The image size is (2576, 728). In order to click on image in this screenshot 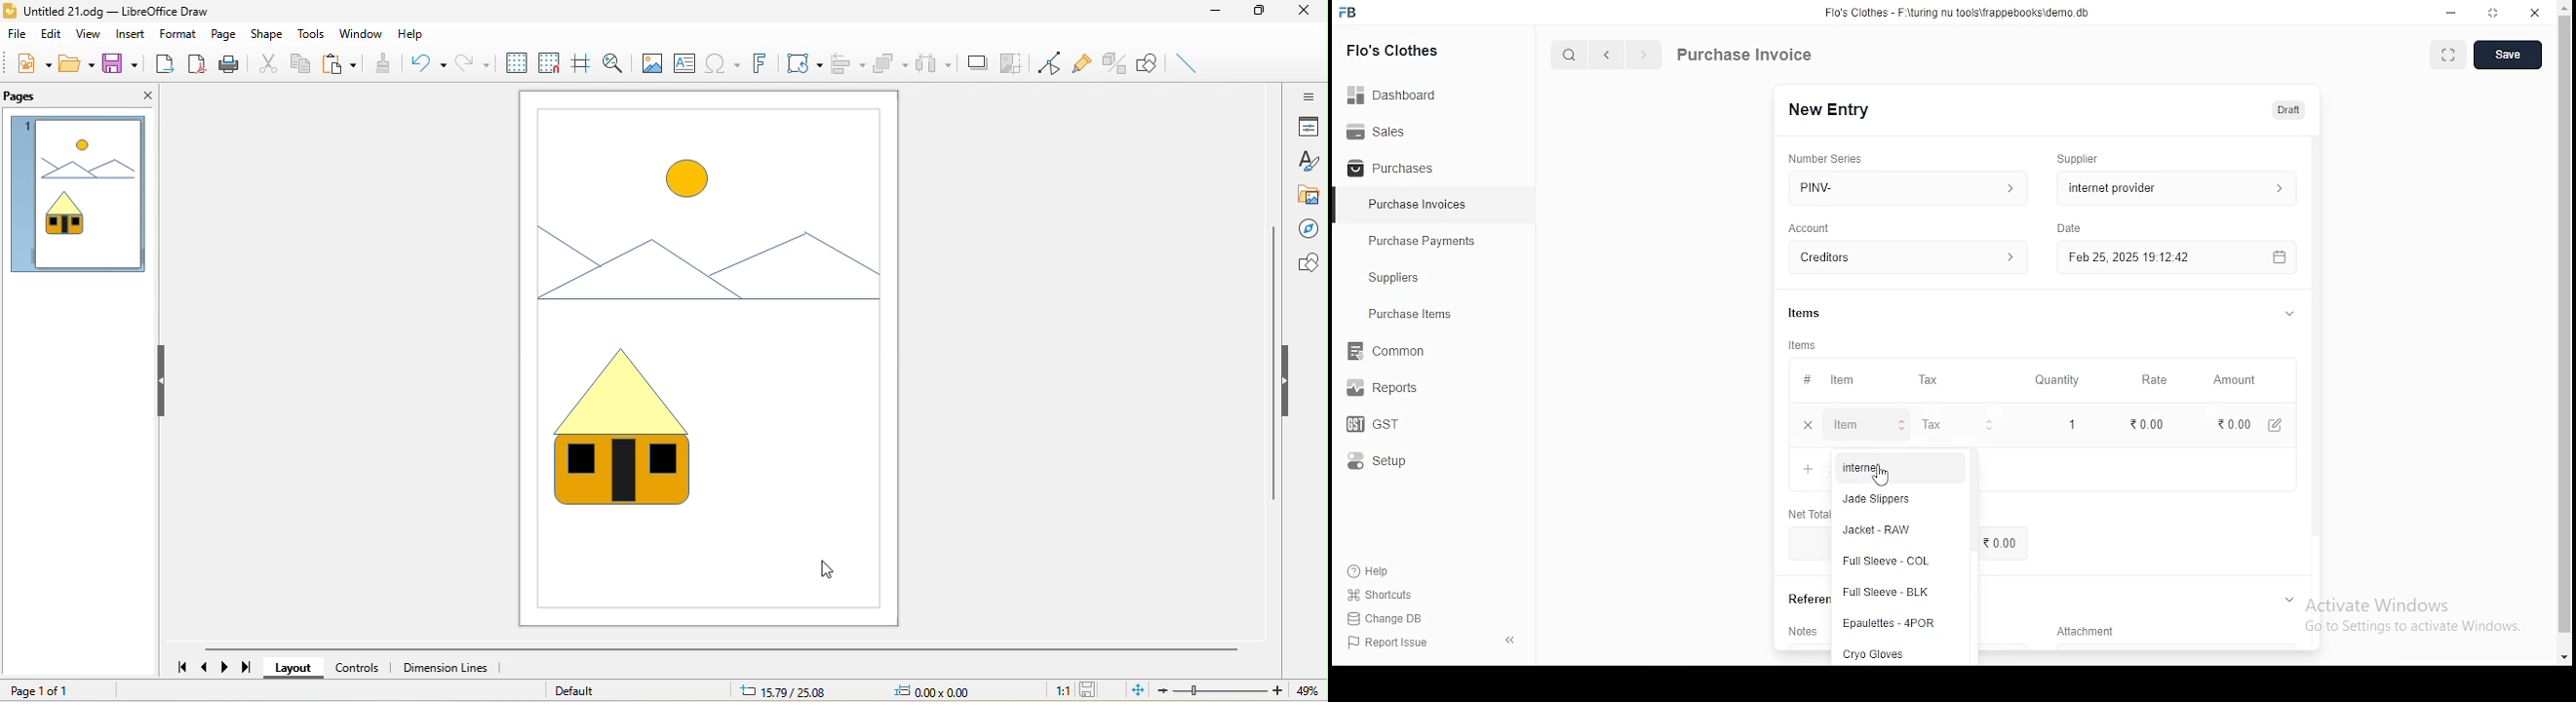, I will do `click(651, 63)`.